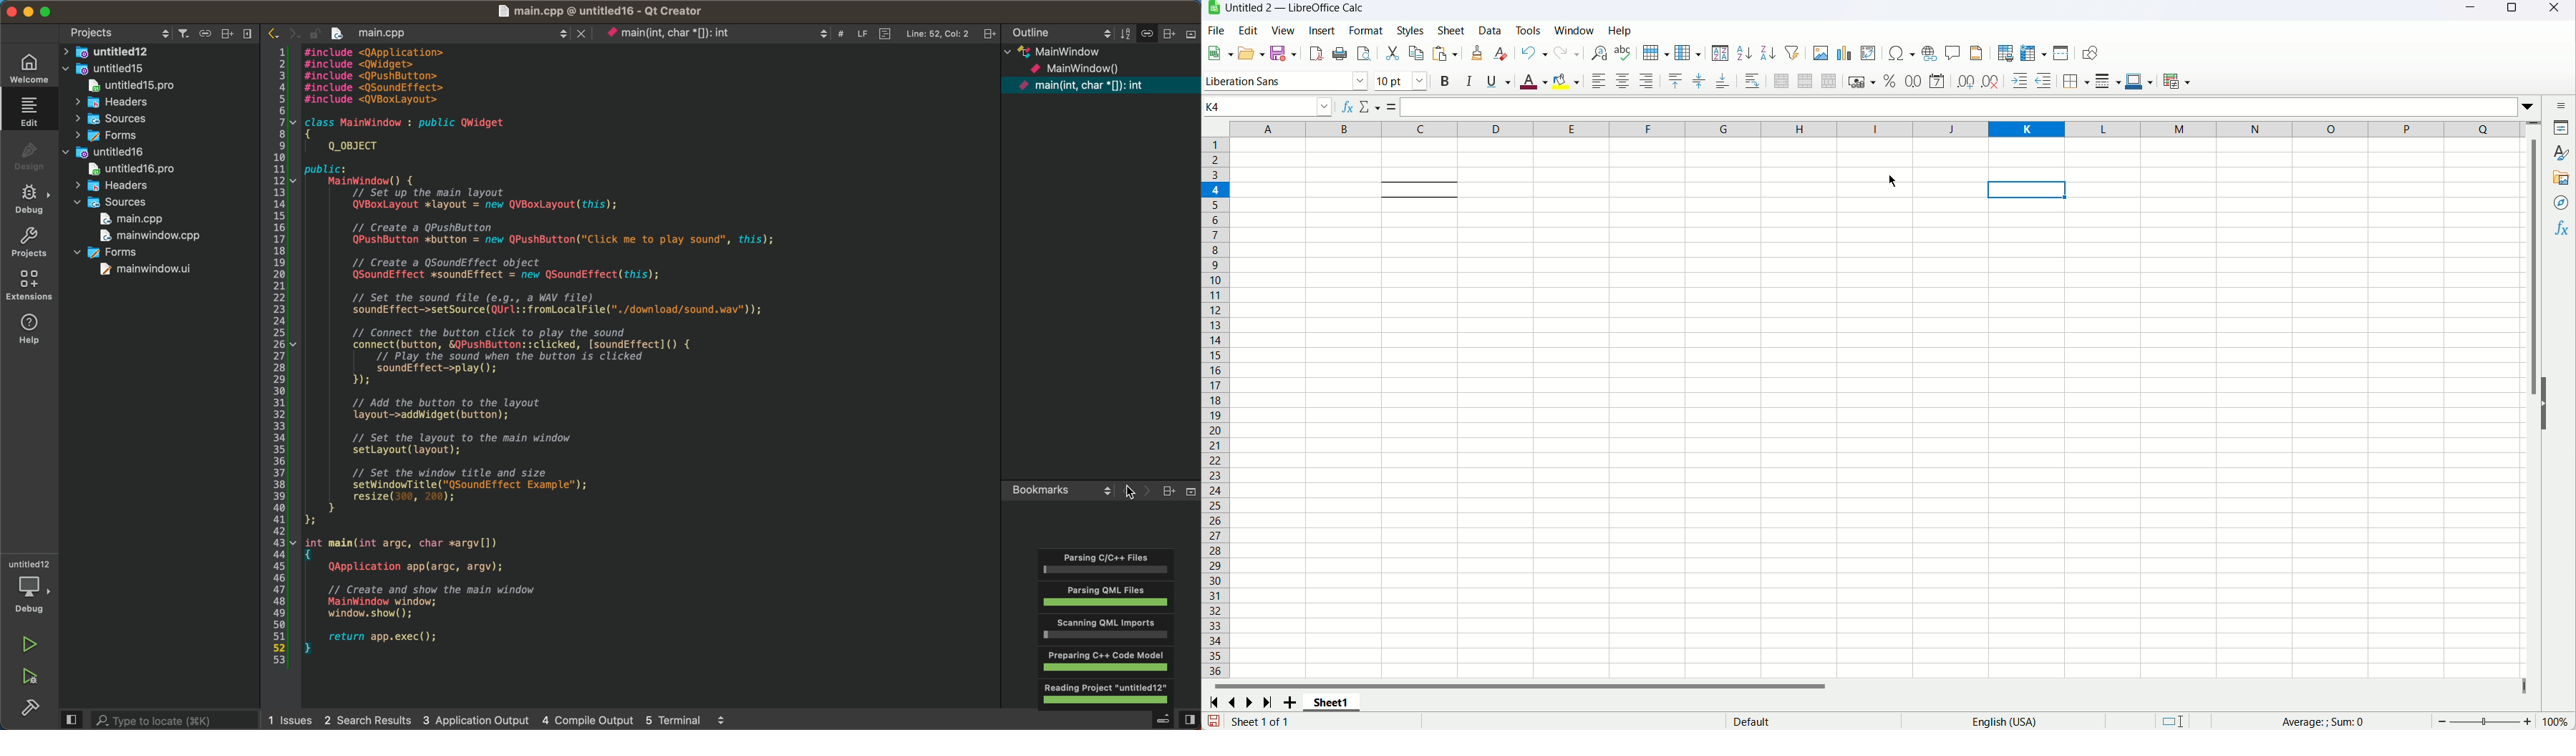 This screenshot has height=756, width=2576. What do you see at coordinates (2556, 105) in the screenshot?
I see `Sidebar settings` at bounding box center [2556, 105].